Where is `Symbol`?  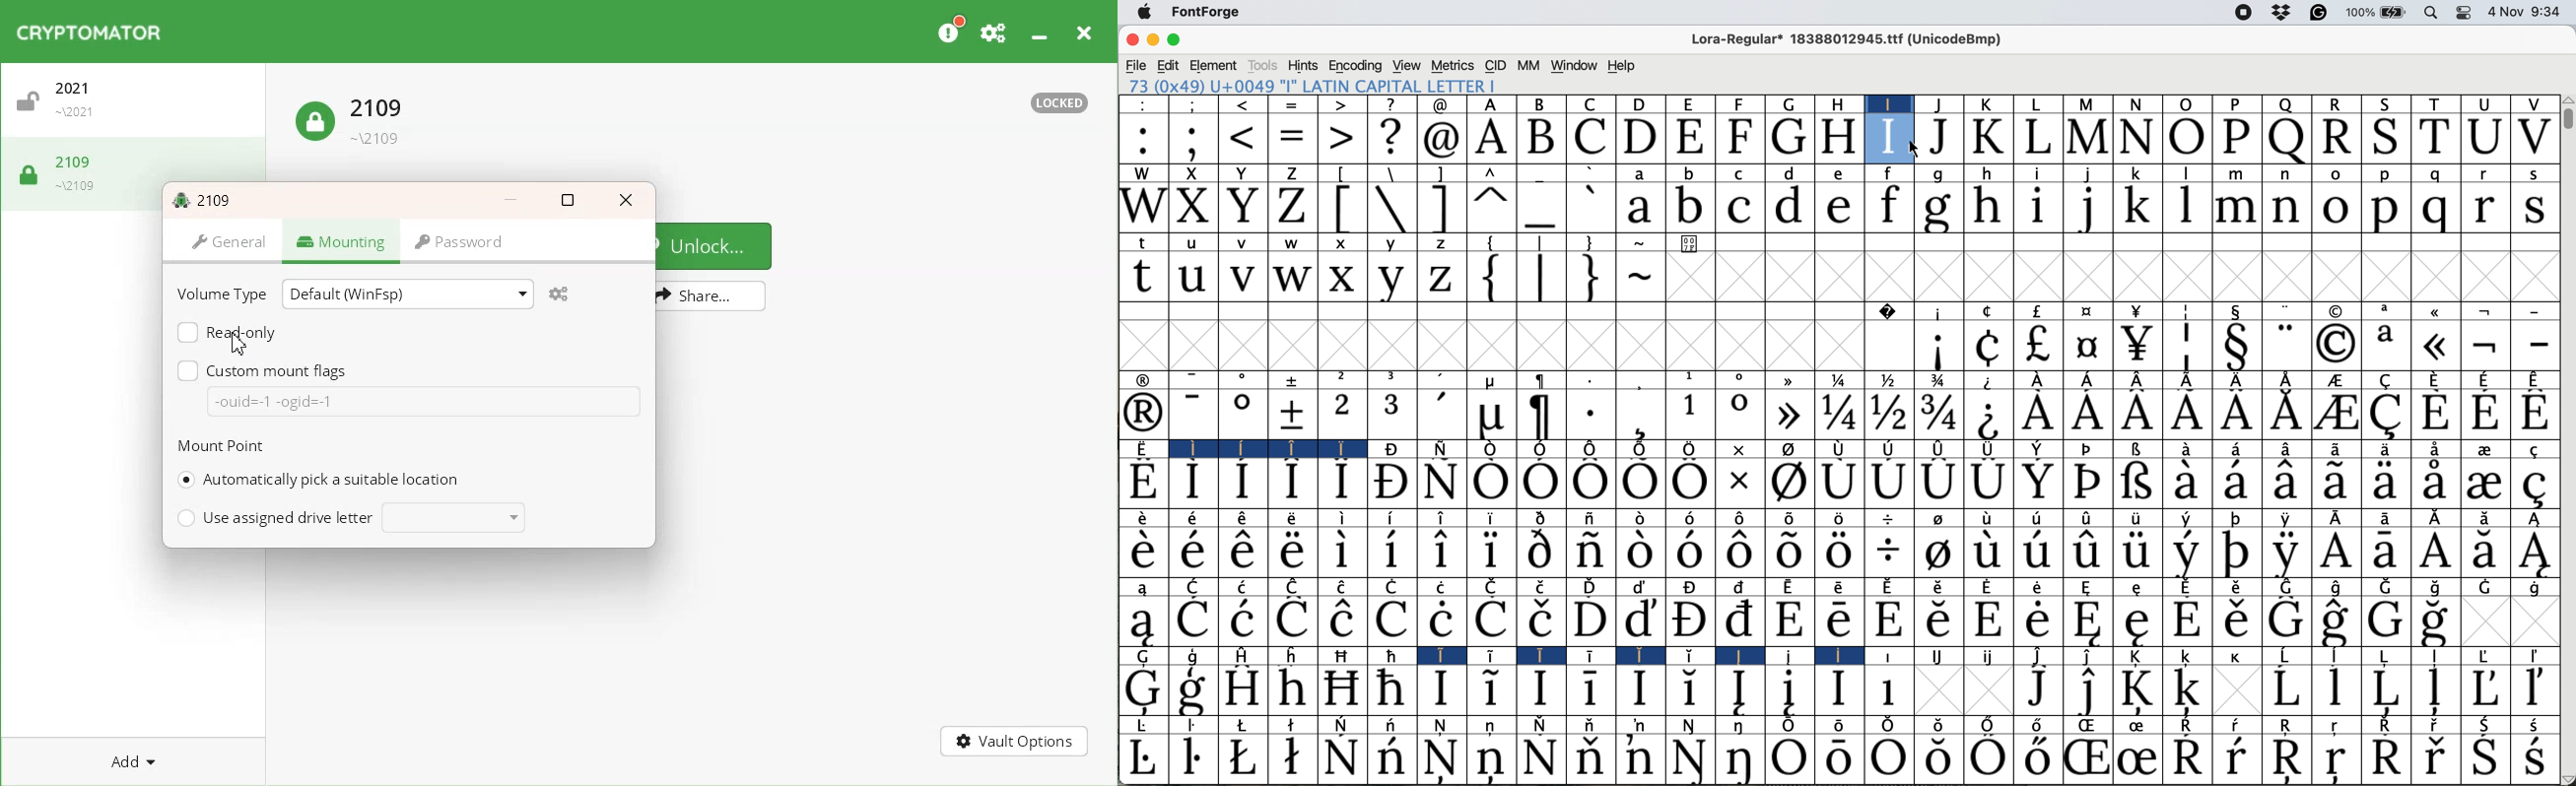 Symbol is located at coordinates (1192, 551).